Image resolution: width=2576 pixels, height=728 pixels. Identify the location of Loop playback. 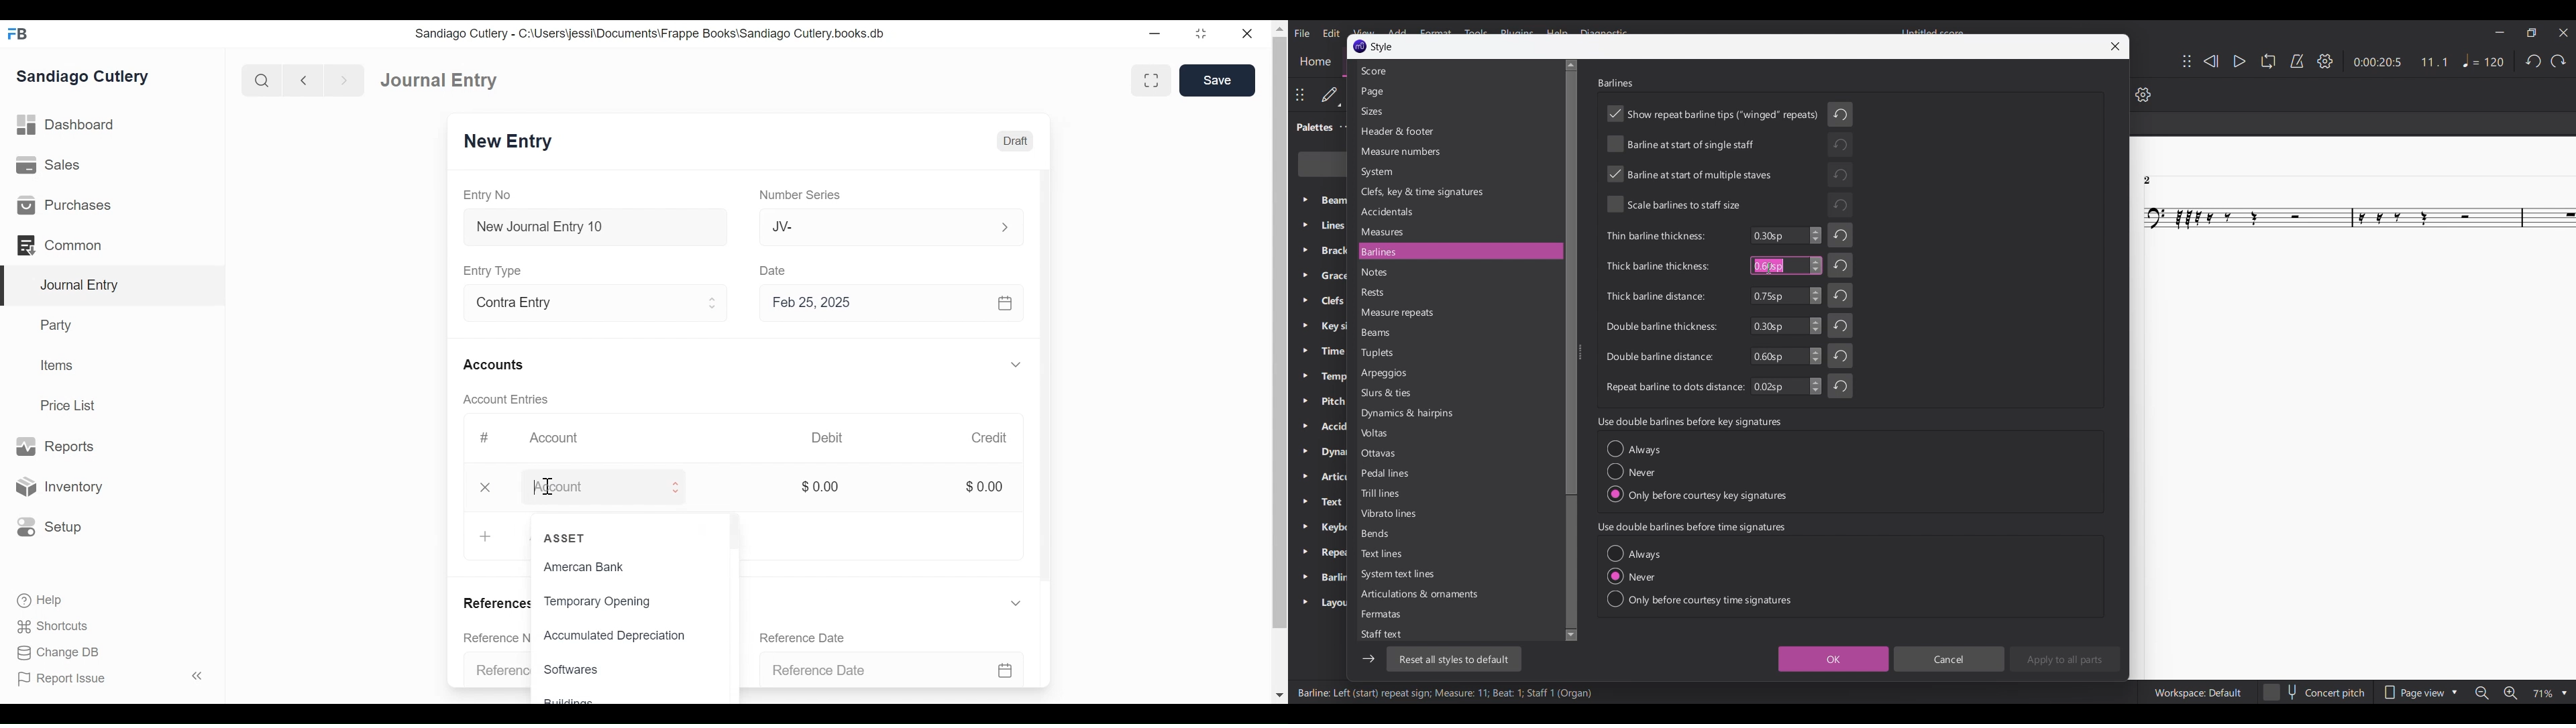
(2268, 61).